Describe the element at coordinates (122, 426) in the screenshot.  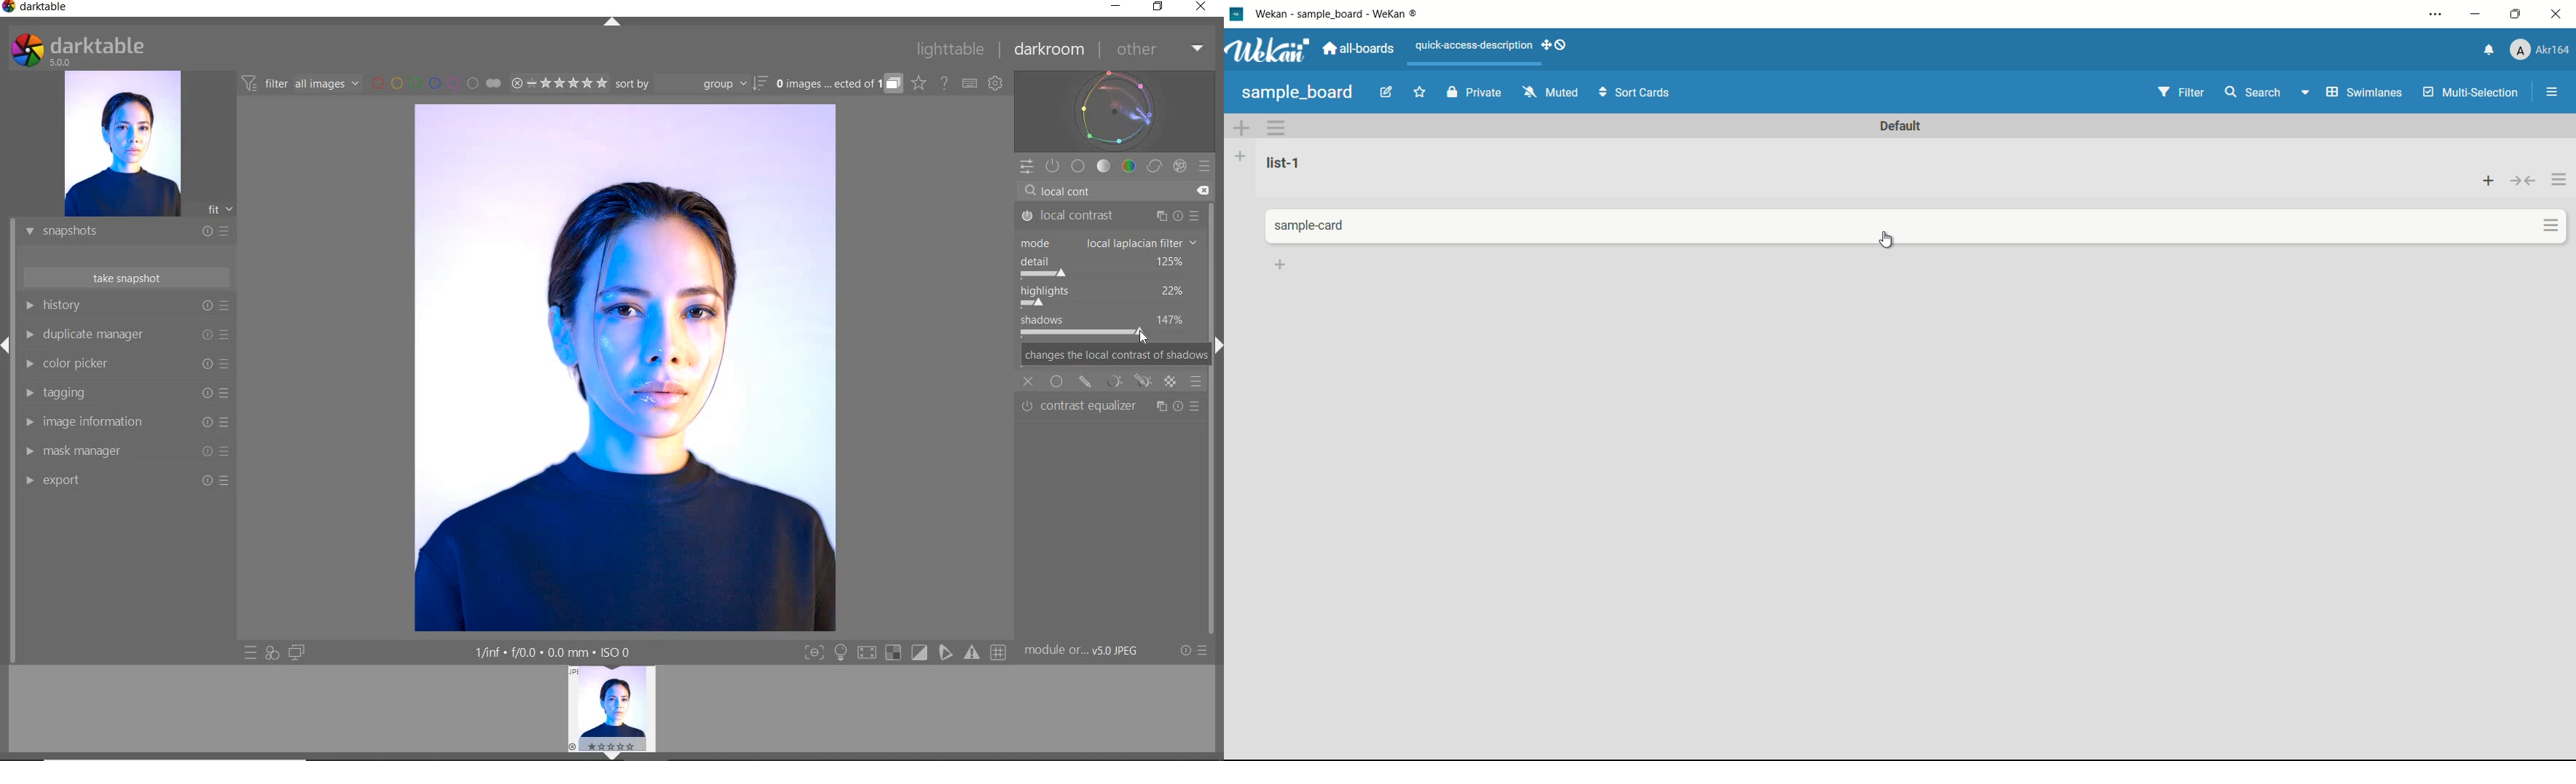
I see `IMAGE INFORMATION` at that location.